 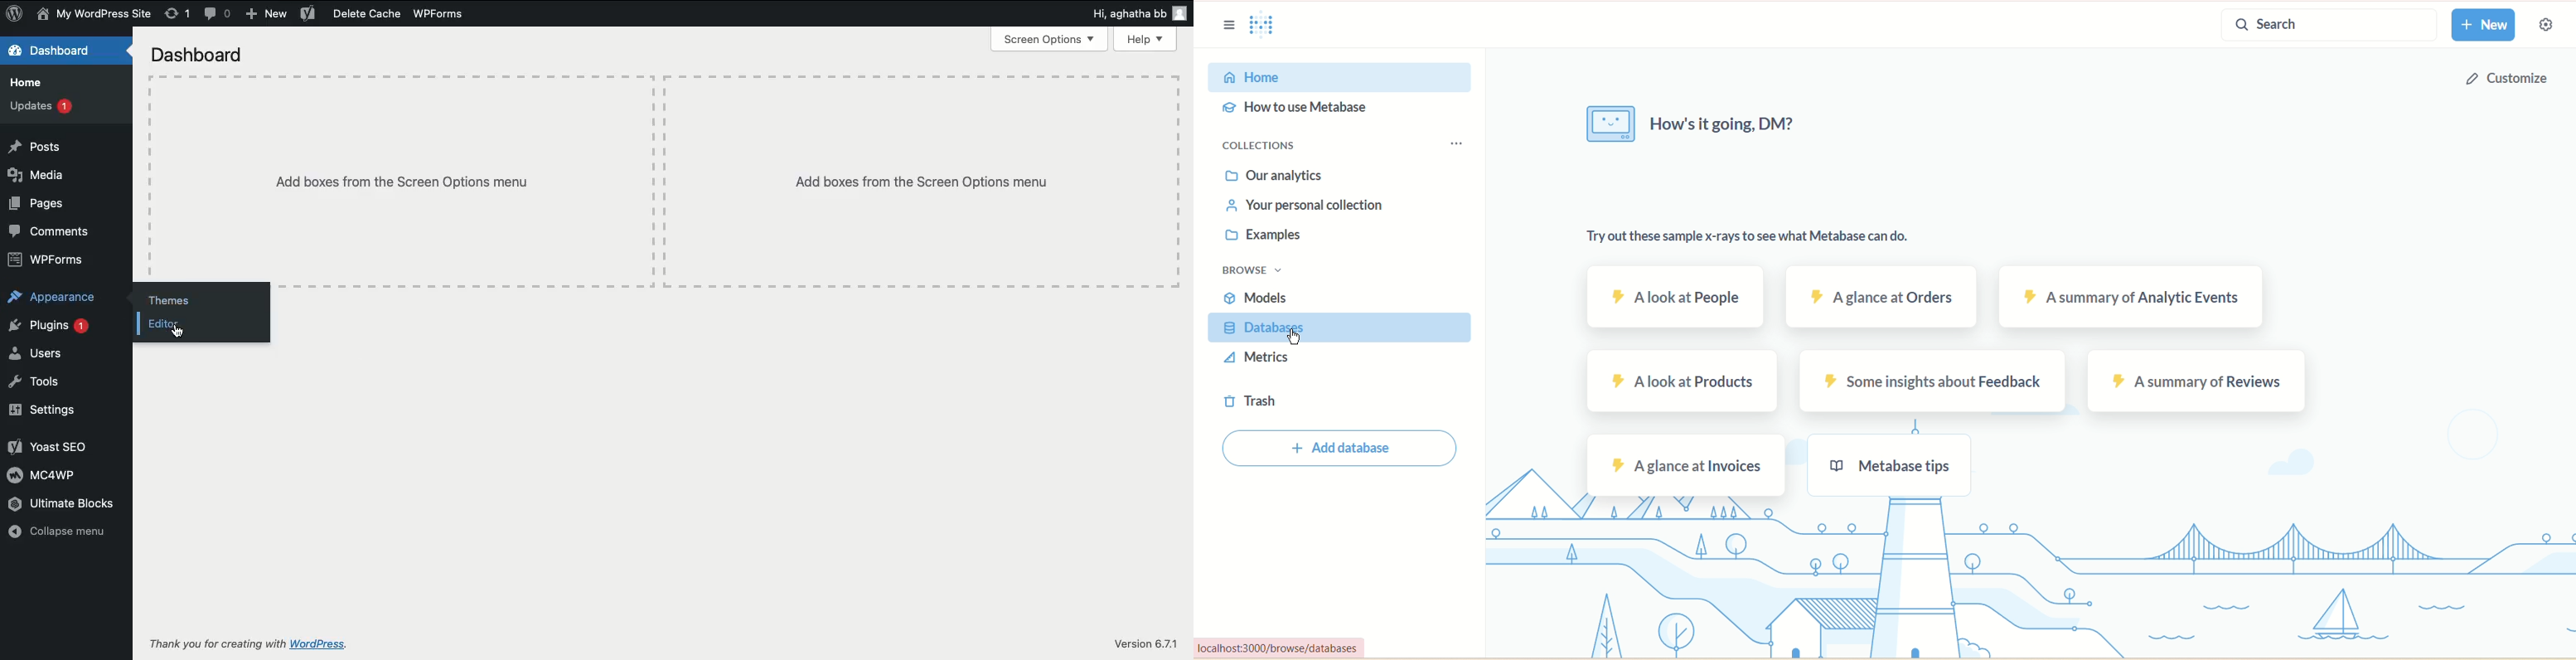 I want to click on rework, so click(x=177, y=15).